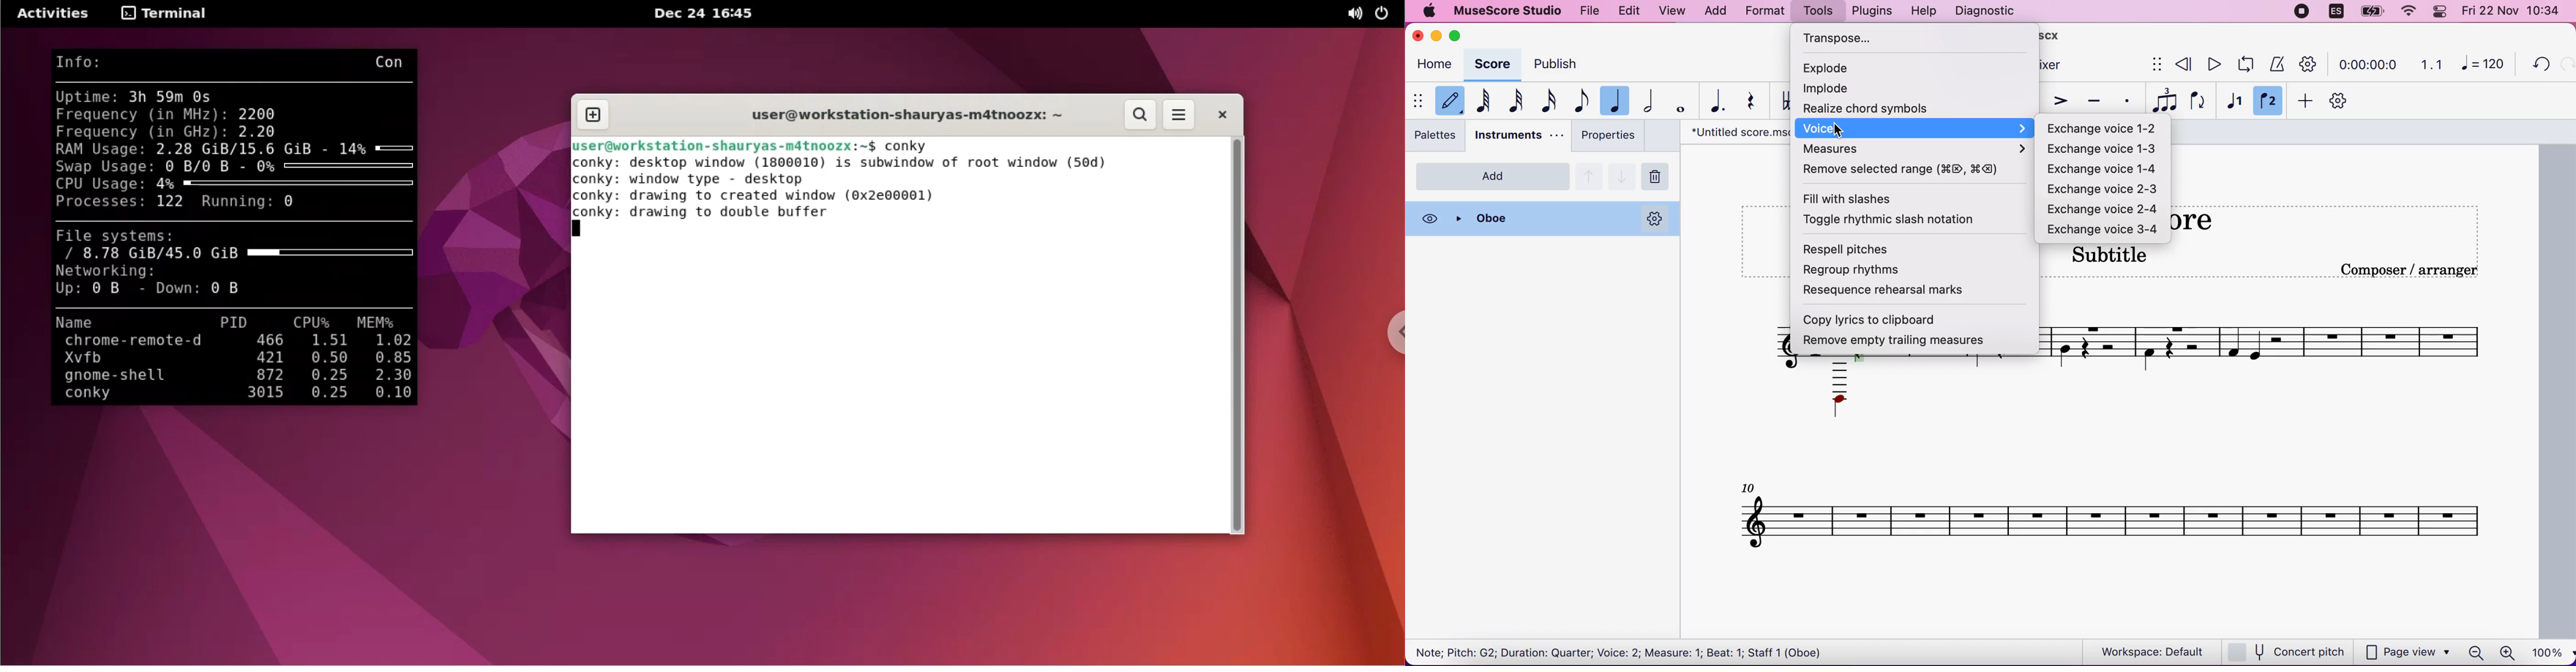  I want to click on time and date, so click(2514, 12).